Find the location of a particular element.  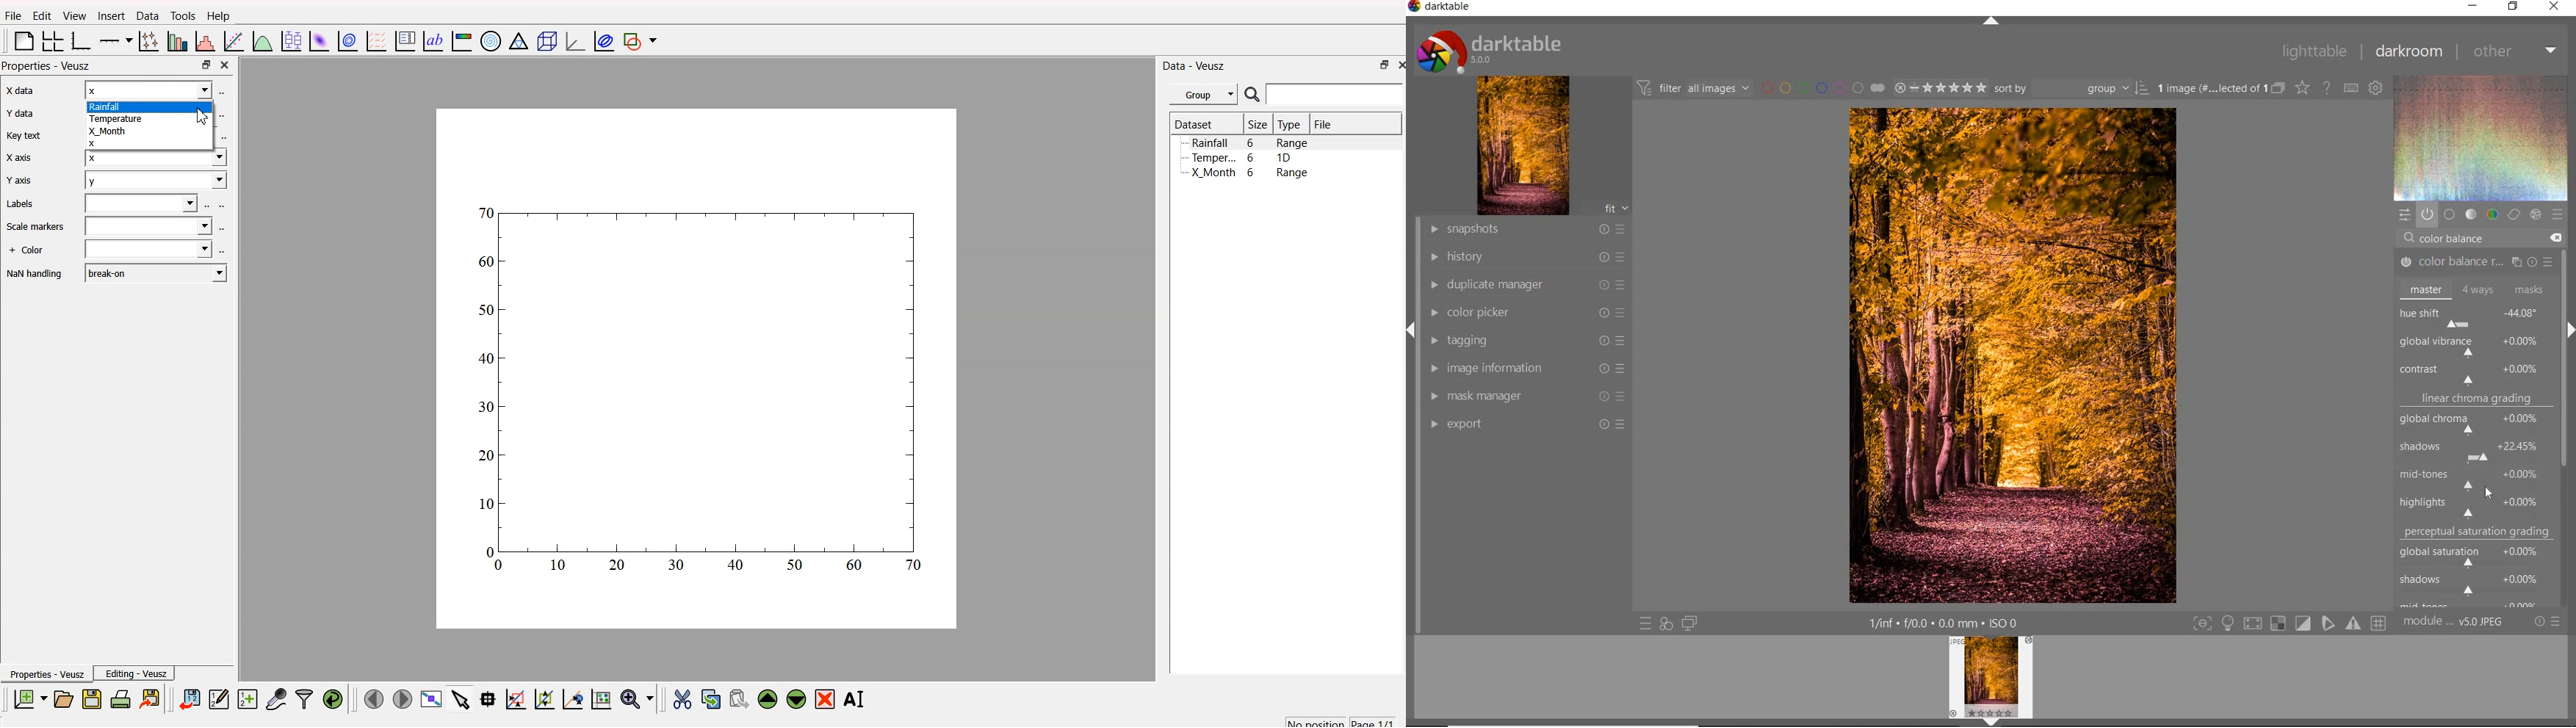

quick access to preset is located at coordinates (1645, 622).